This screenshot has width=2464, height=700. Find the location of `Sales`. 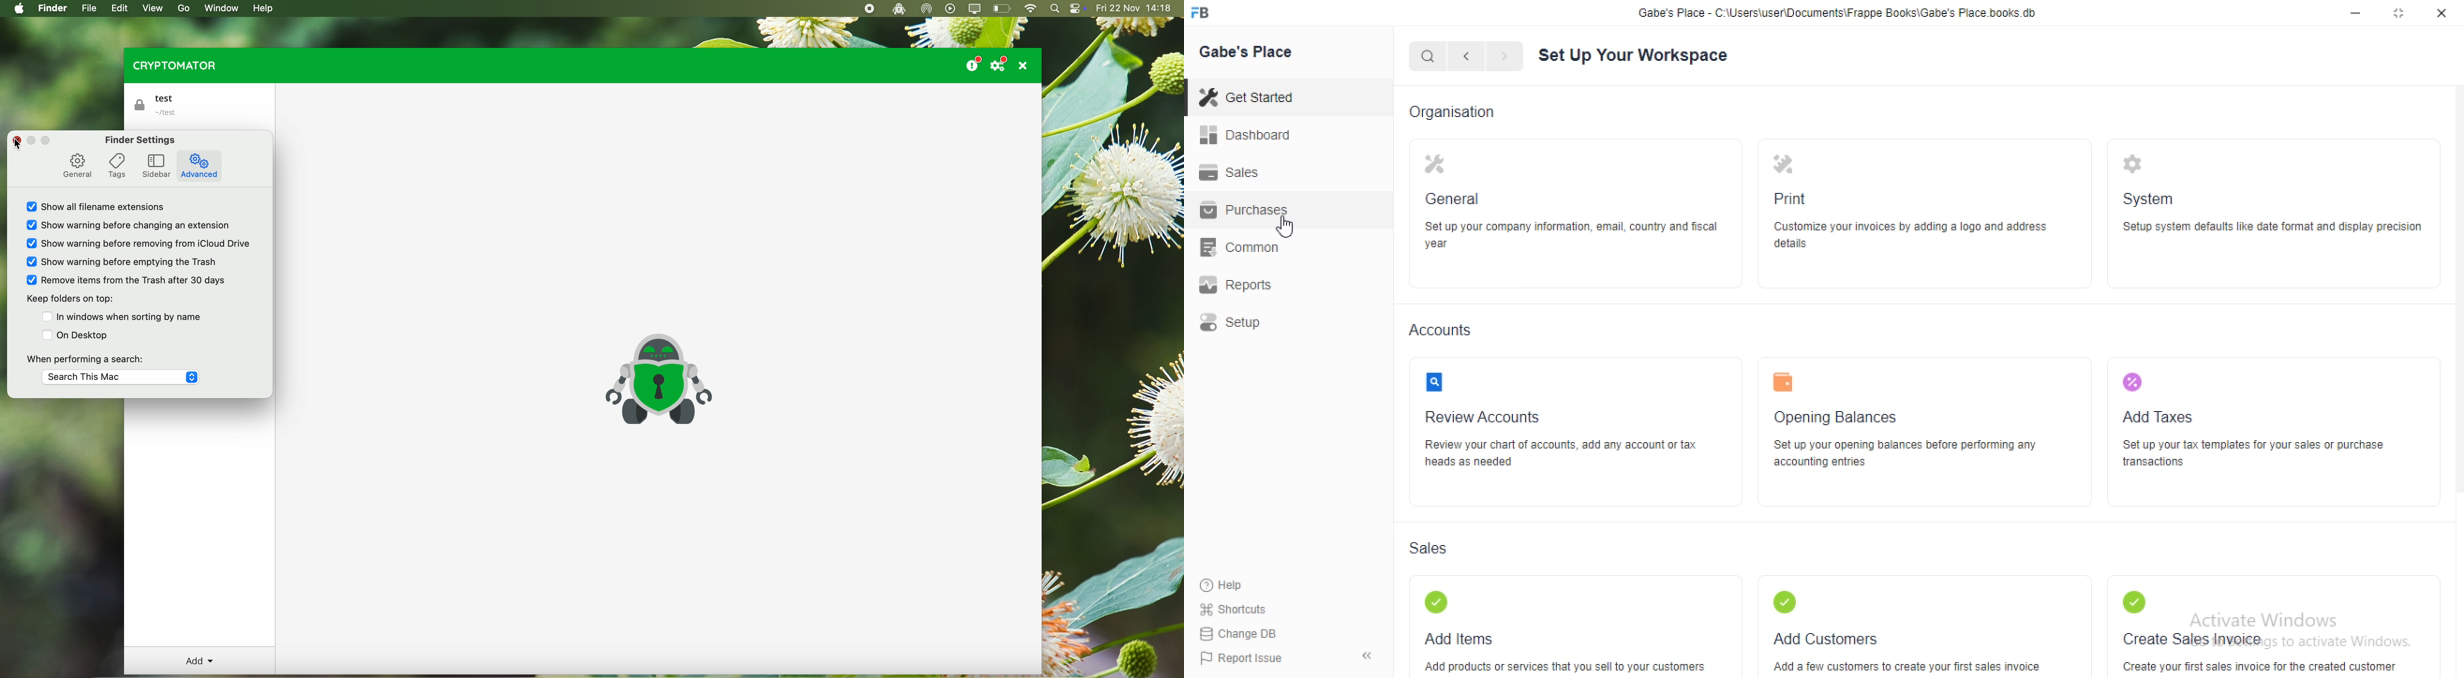

Sales is located at coordinates (1433, 551).